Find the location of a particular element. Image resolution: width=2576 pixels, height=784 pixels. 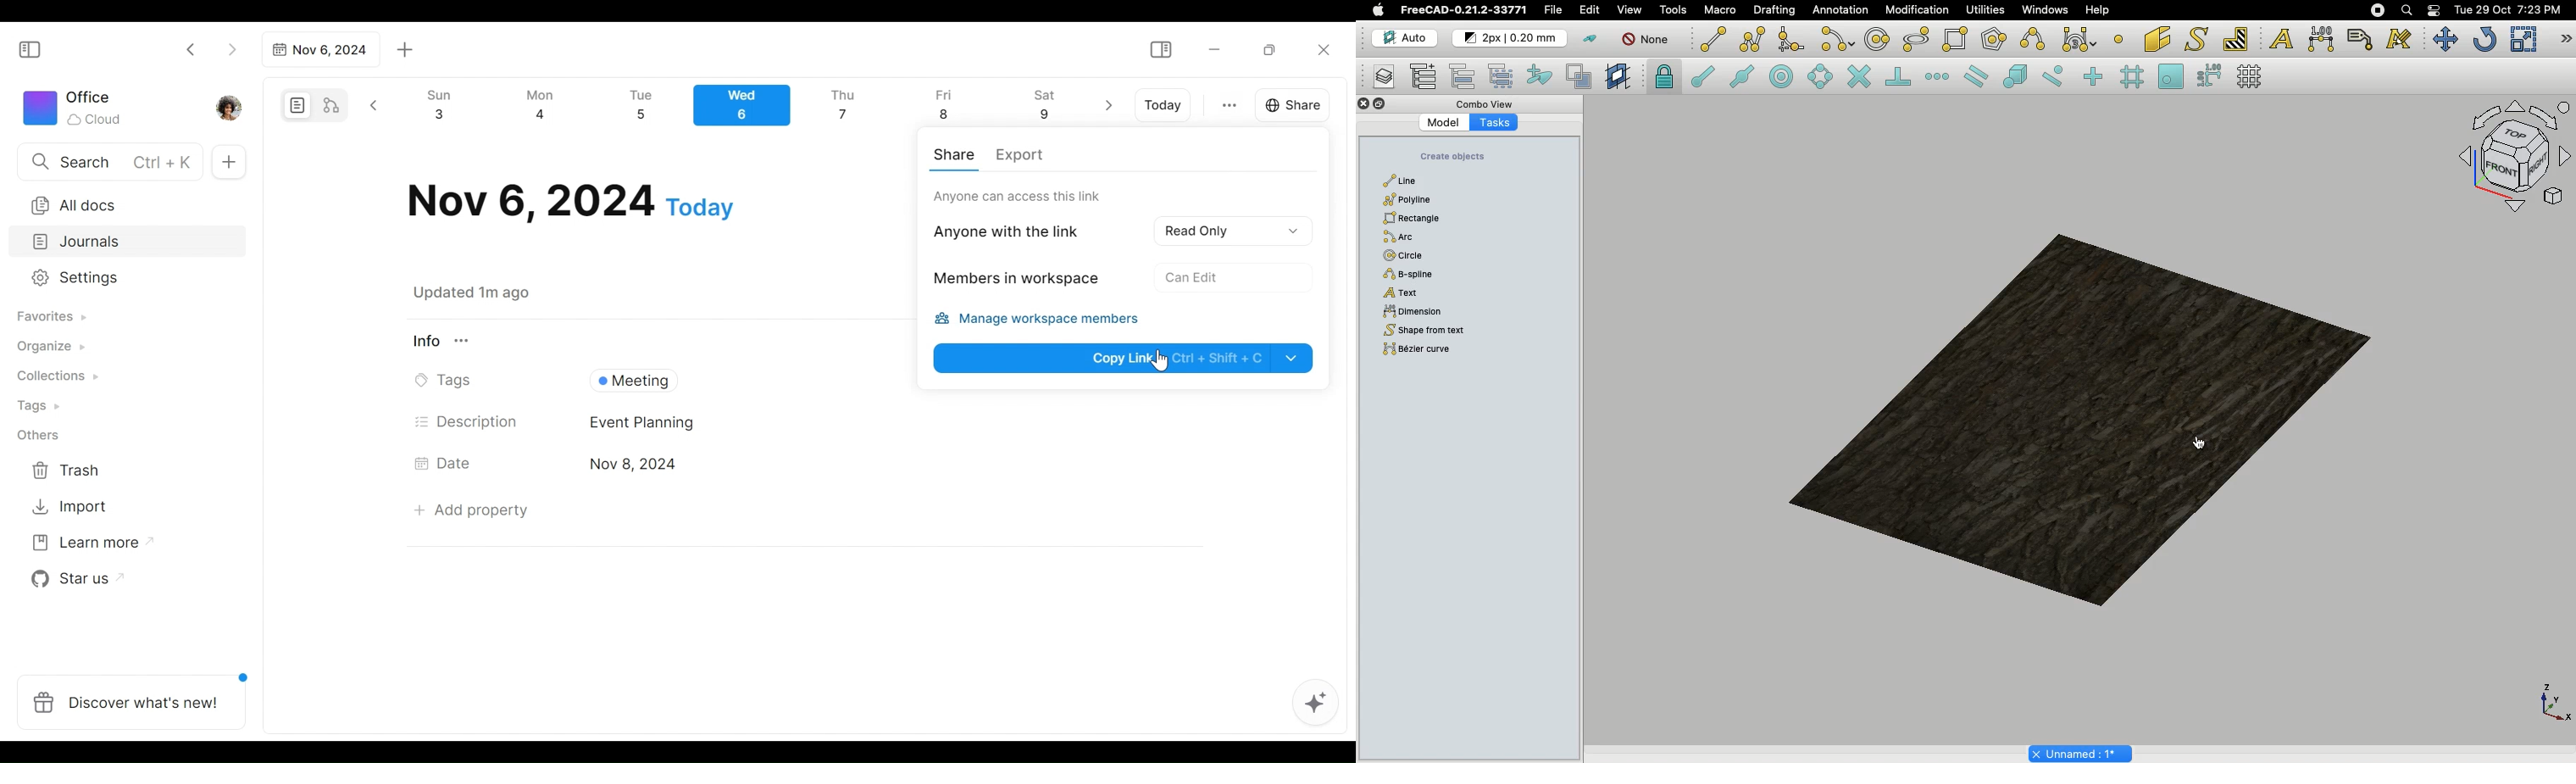

Snap midpoint is located at coordinates (1740, 75).